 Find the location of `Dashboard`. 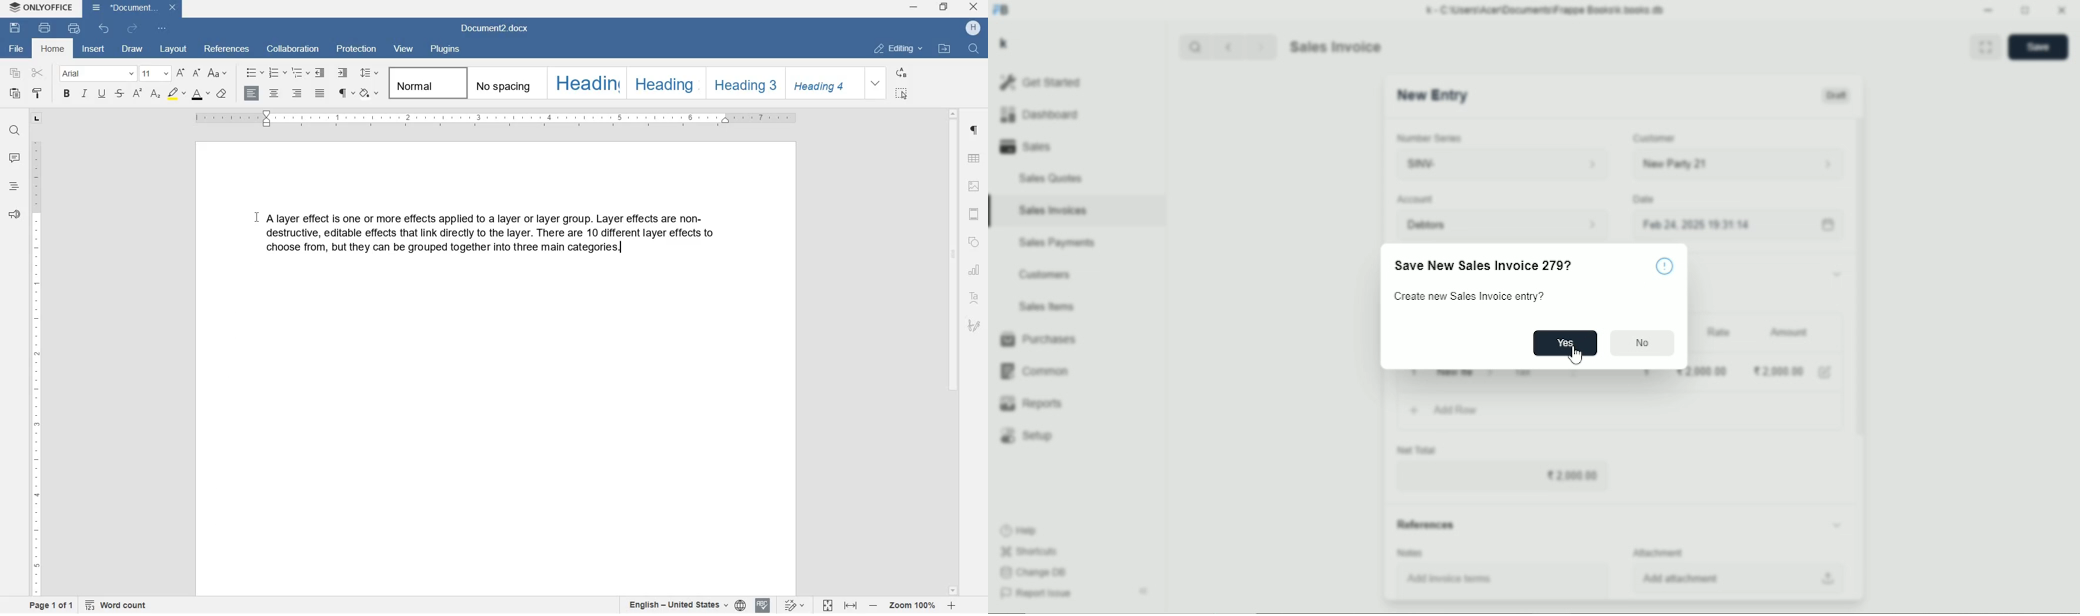

Dashboard is located at coordinates (1039, 114).